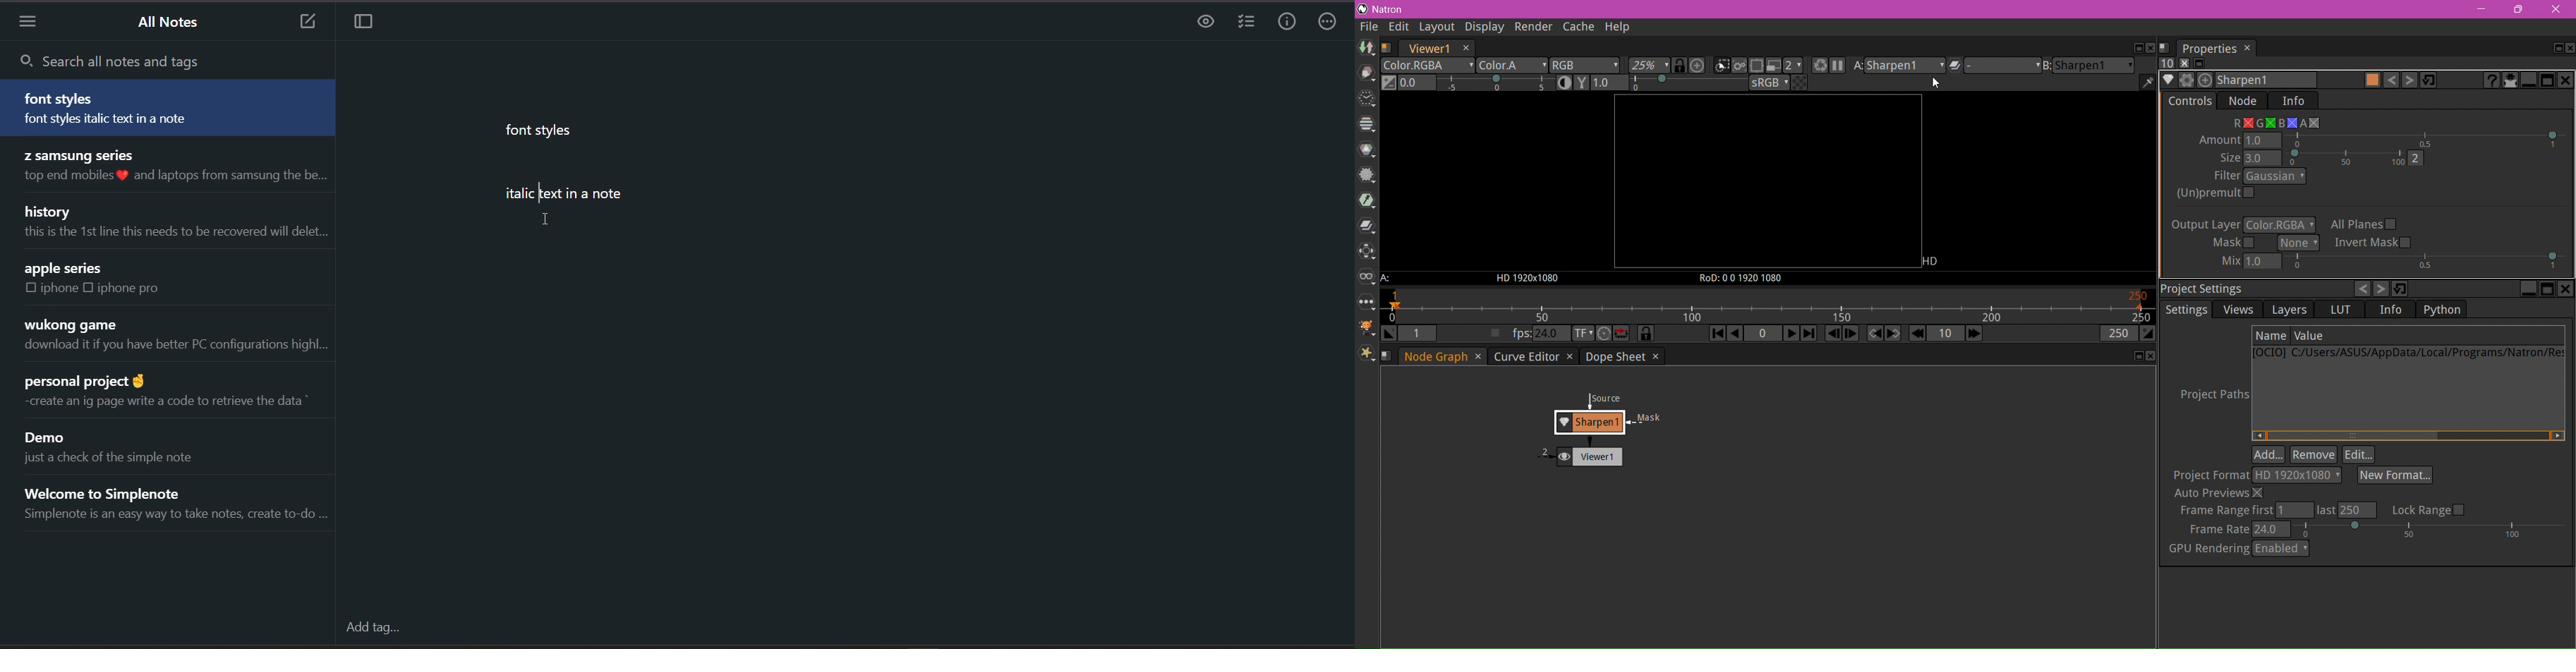 The width and height of the screenshot is (2576, 672). What do you see at coordinates (2170, 80) in the screenshot?
I see `SharpenCImg version 4.0` at bounding box center [2170, 80].